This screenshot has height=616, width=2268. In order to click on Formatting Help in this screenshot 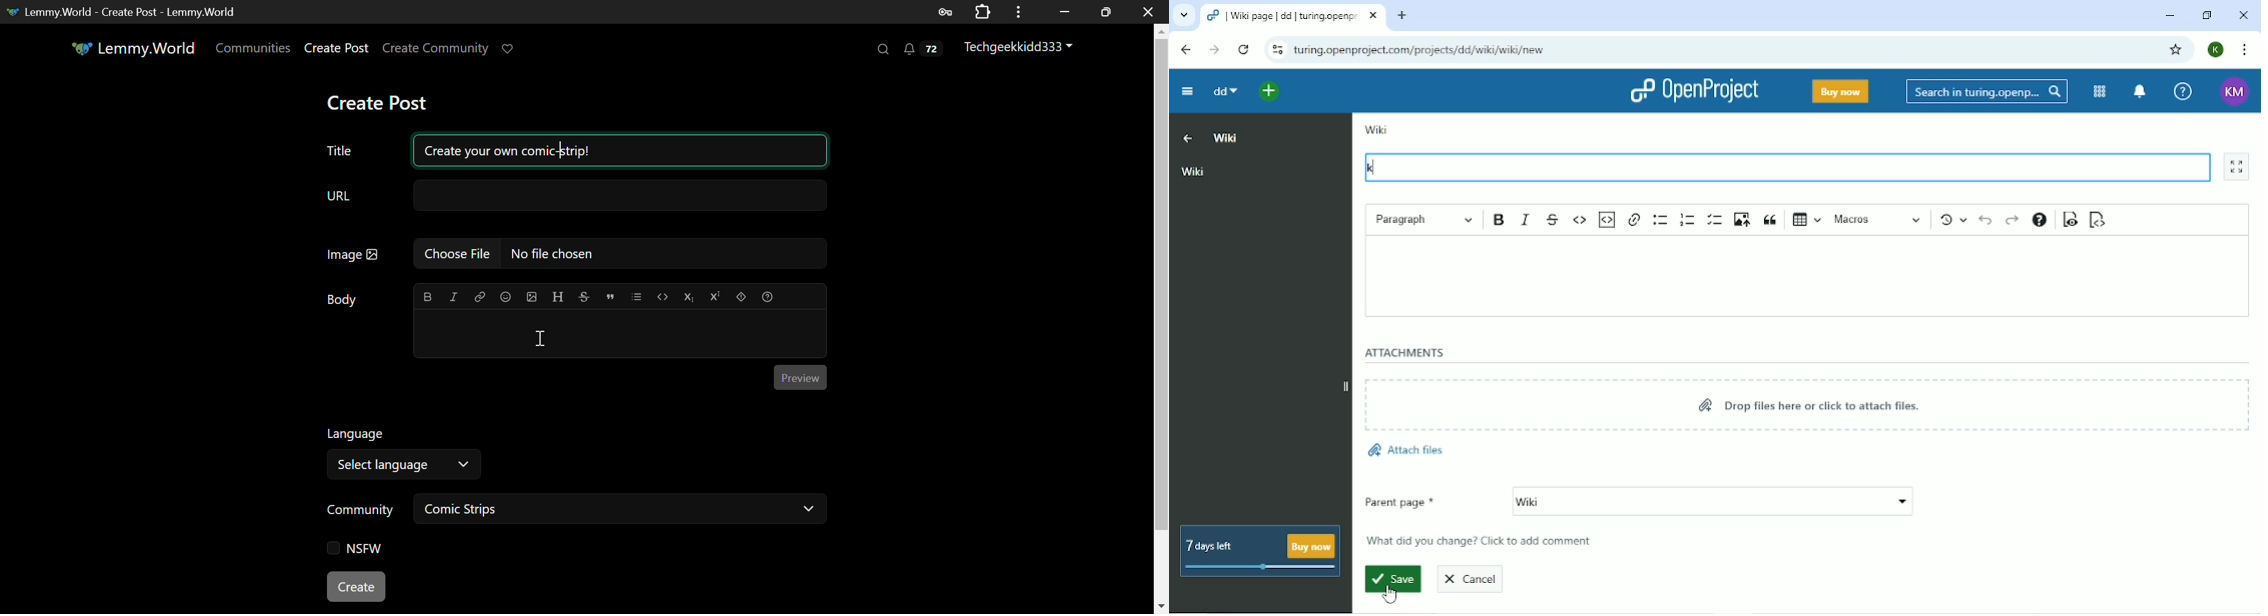, I will do `click(768, 297)`.